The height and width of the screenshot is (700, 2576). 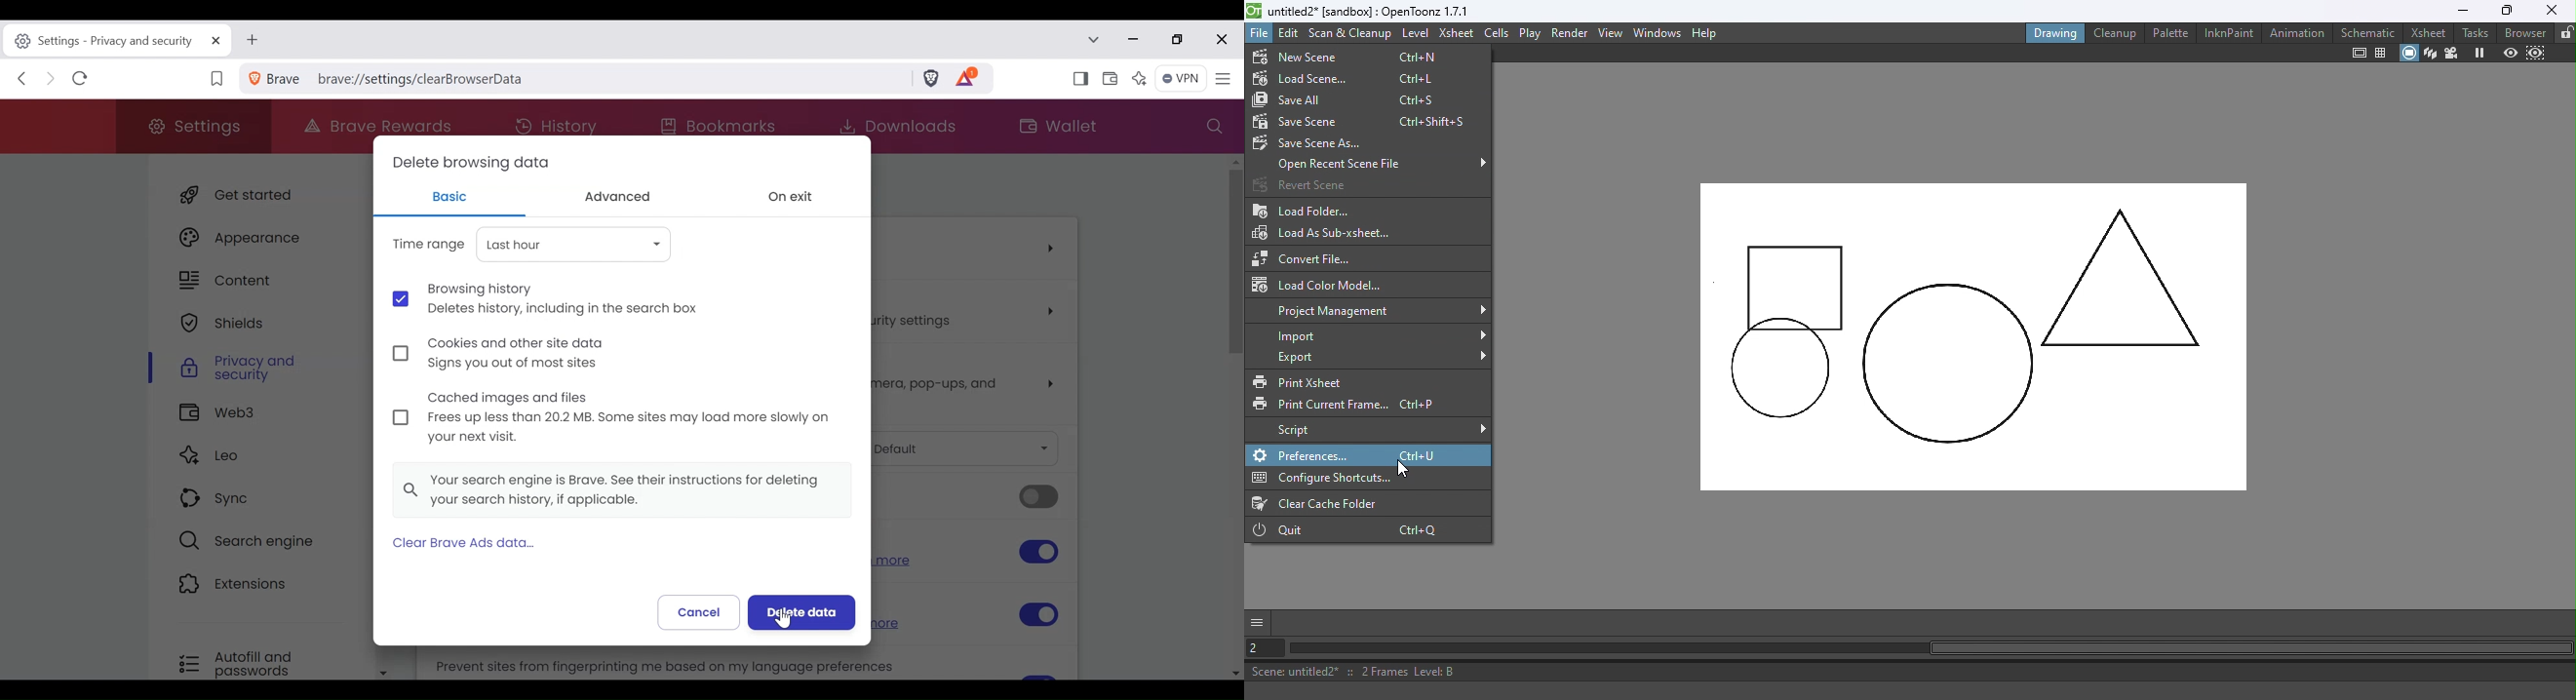 What do you see at coordinates (2522, 32) in the screenshot?
I see `Browser` at bounding box center [2522, 32].